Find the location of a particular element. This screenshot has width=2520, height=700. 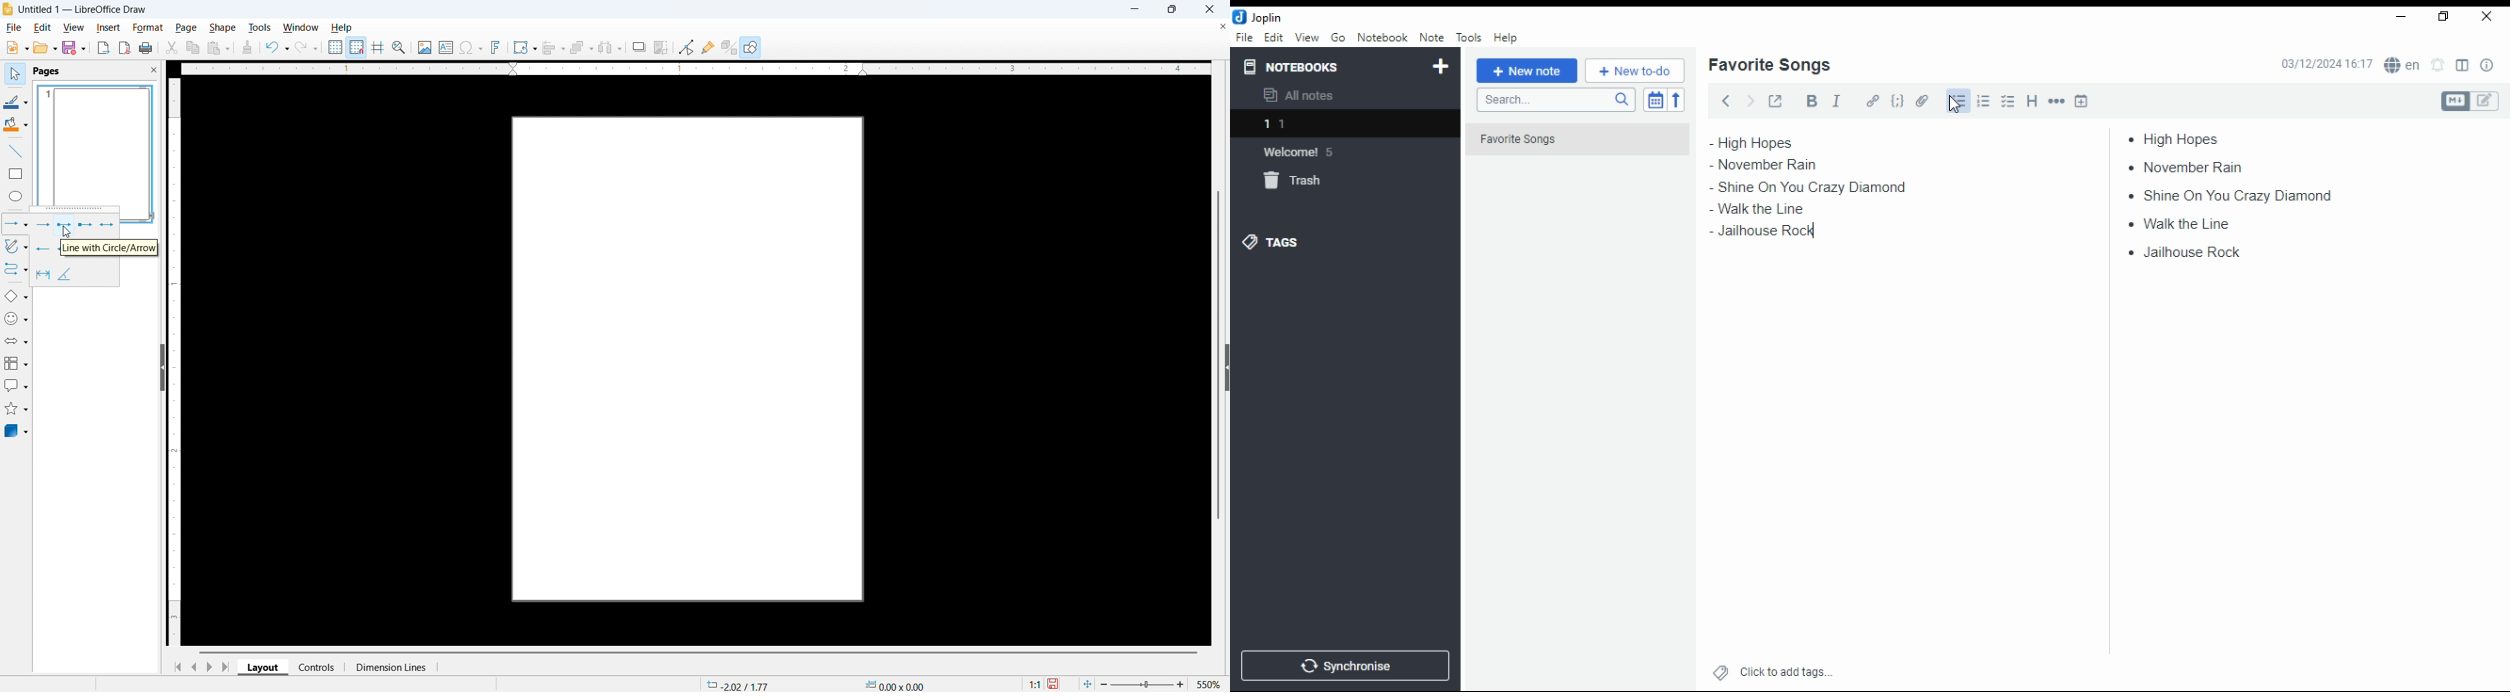

pages  is located at coordinates (48, 71).